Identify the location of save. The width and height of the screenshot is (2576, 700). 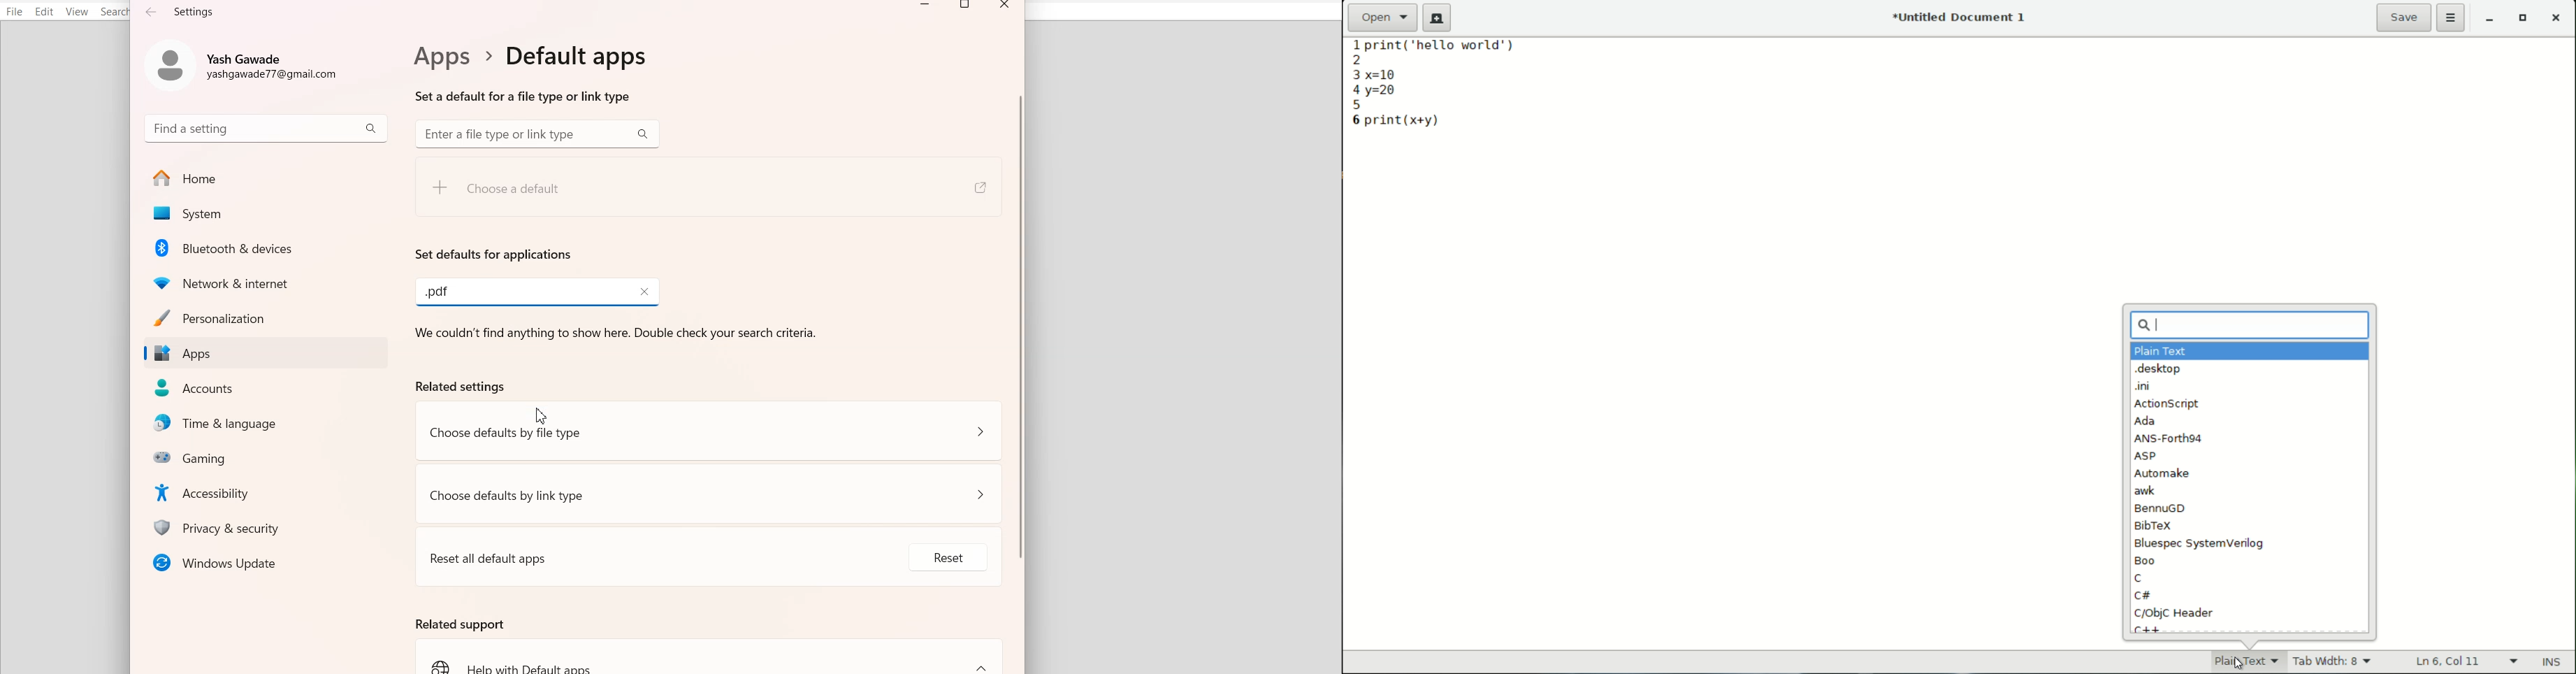
(2405, 17).